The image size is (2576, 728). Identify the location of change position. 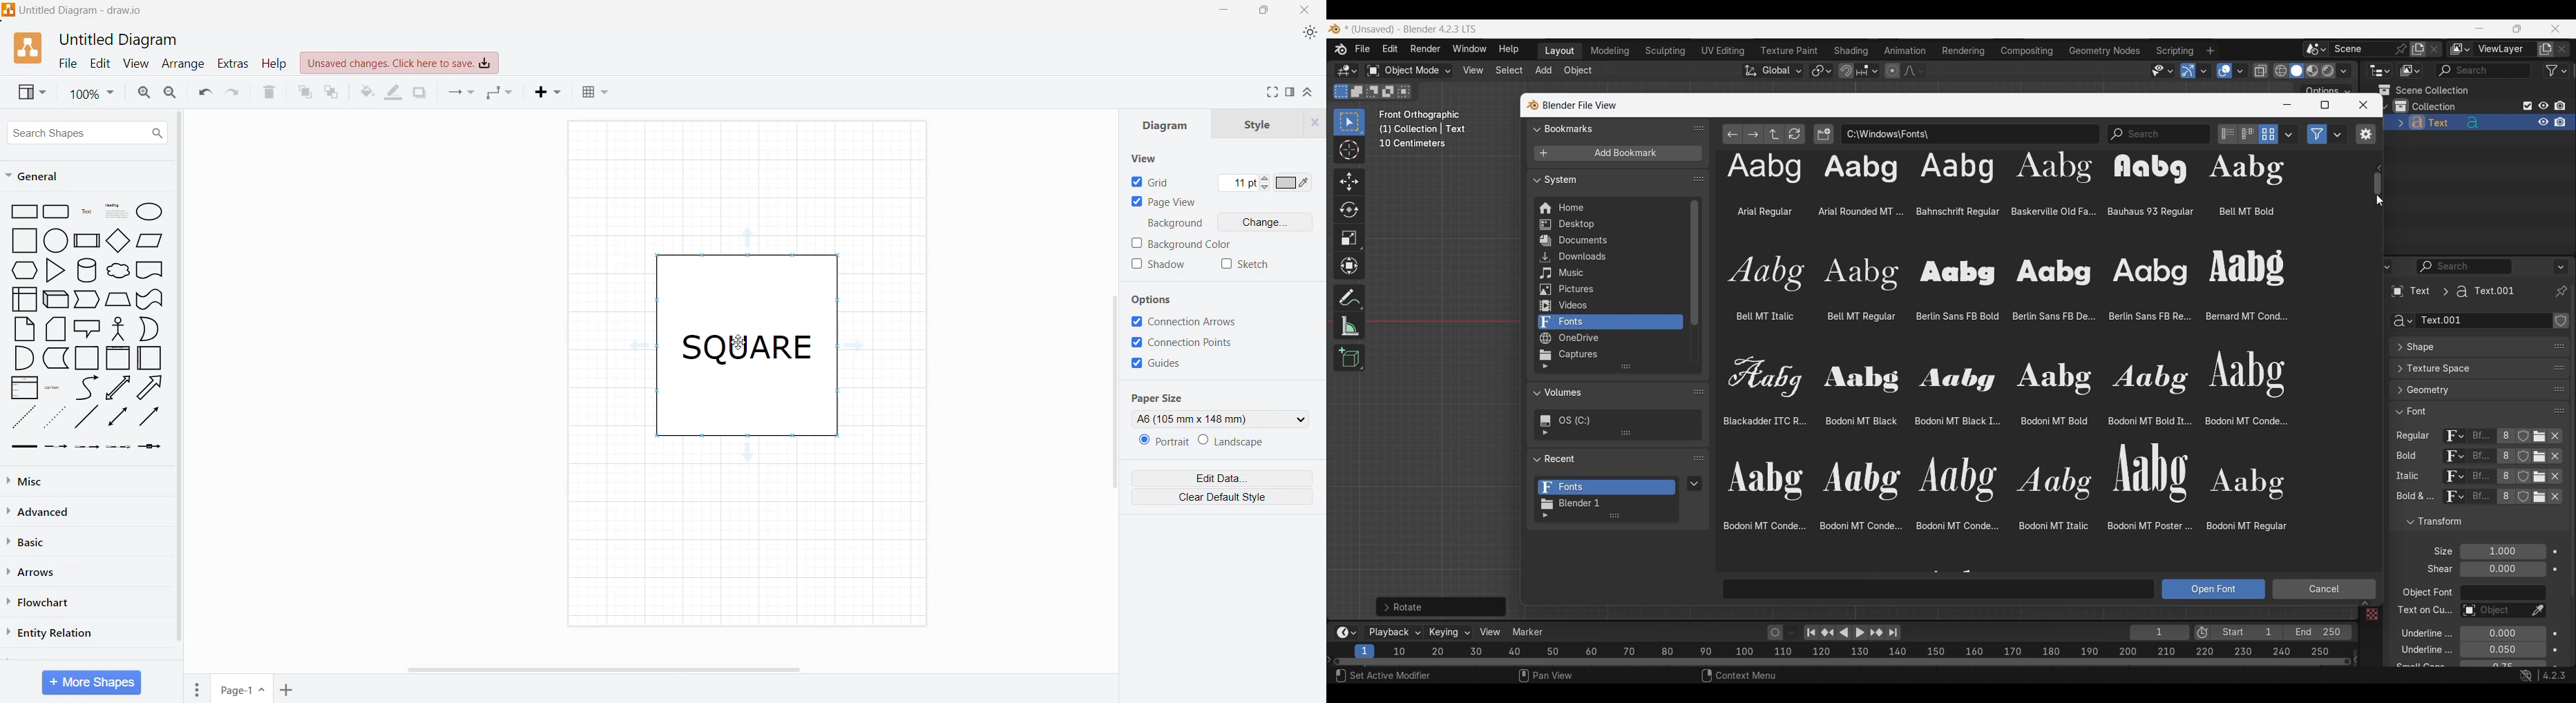
(2560, 366).